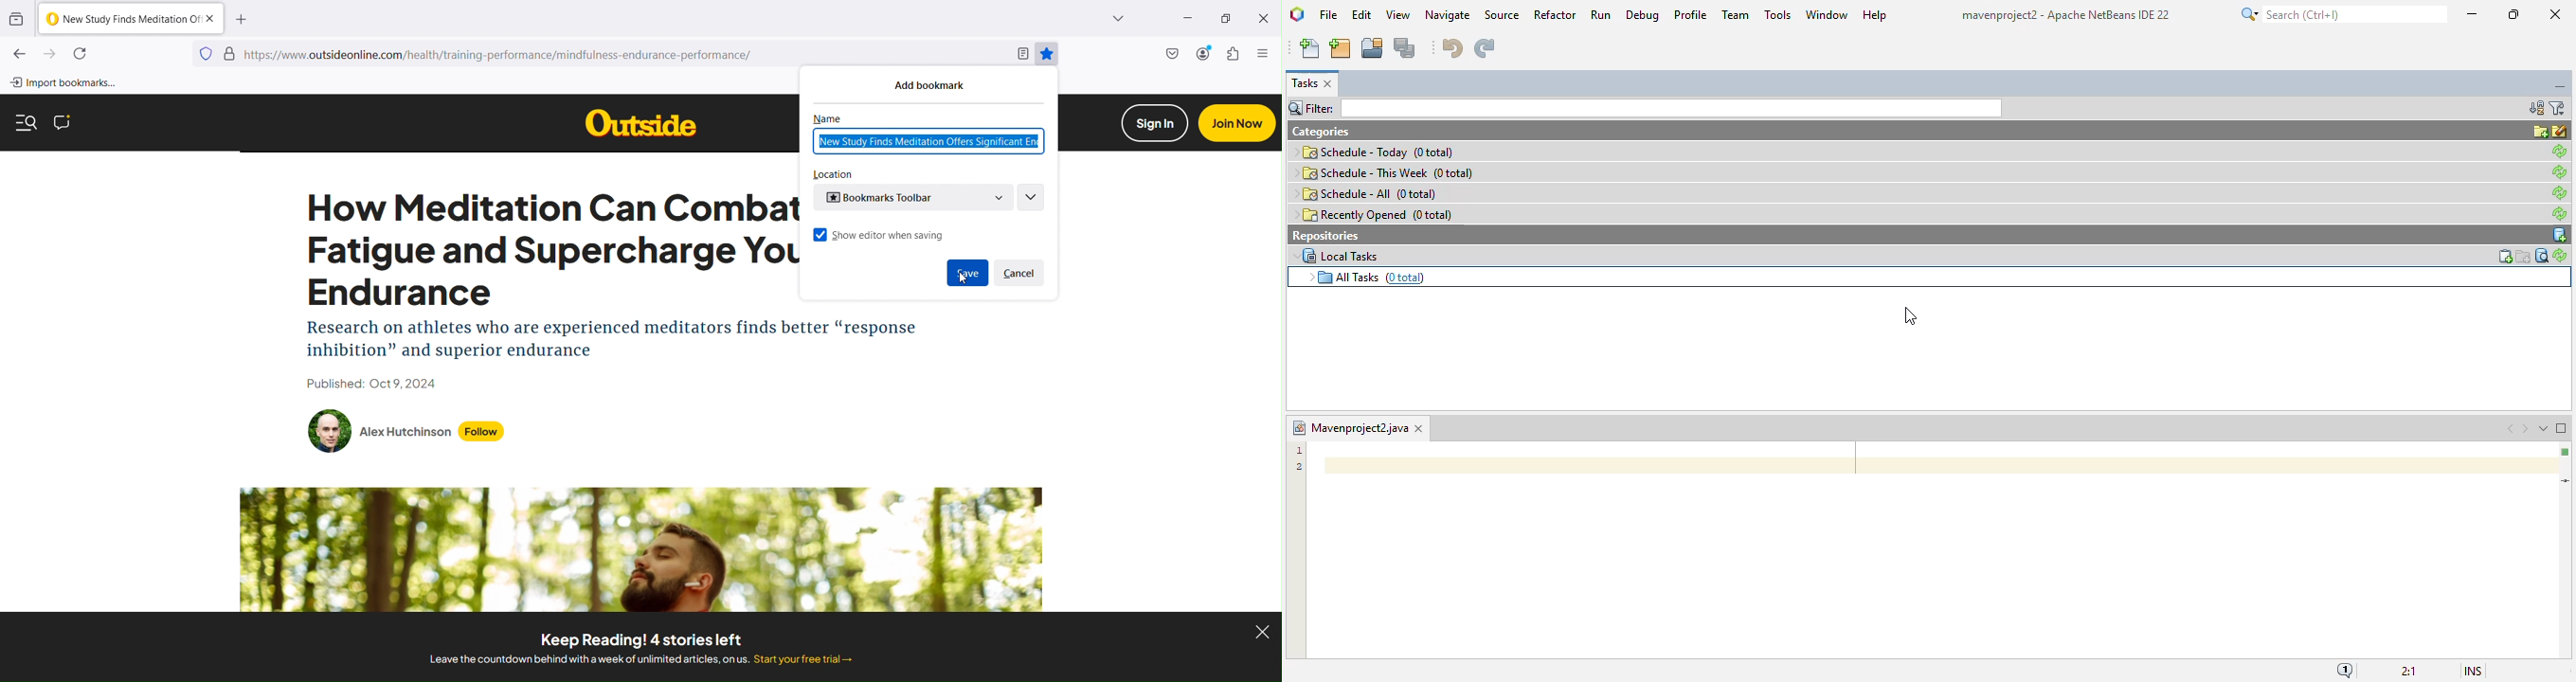 This screenshot has width=2576, height=700. What do you see at coordinates (241, 19) in the screenshot?
I see `Open a new tab` at bounding box center [241, 19].